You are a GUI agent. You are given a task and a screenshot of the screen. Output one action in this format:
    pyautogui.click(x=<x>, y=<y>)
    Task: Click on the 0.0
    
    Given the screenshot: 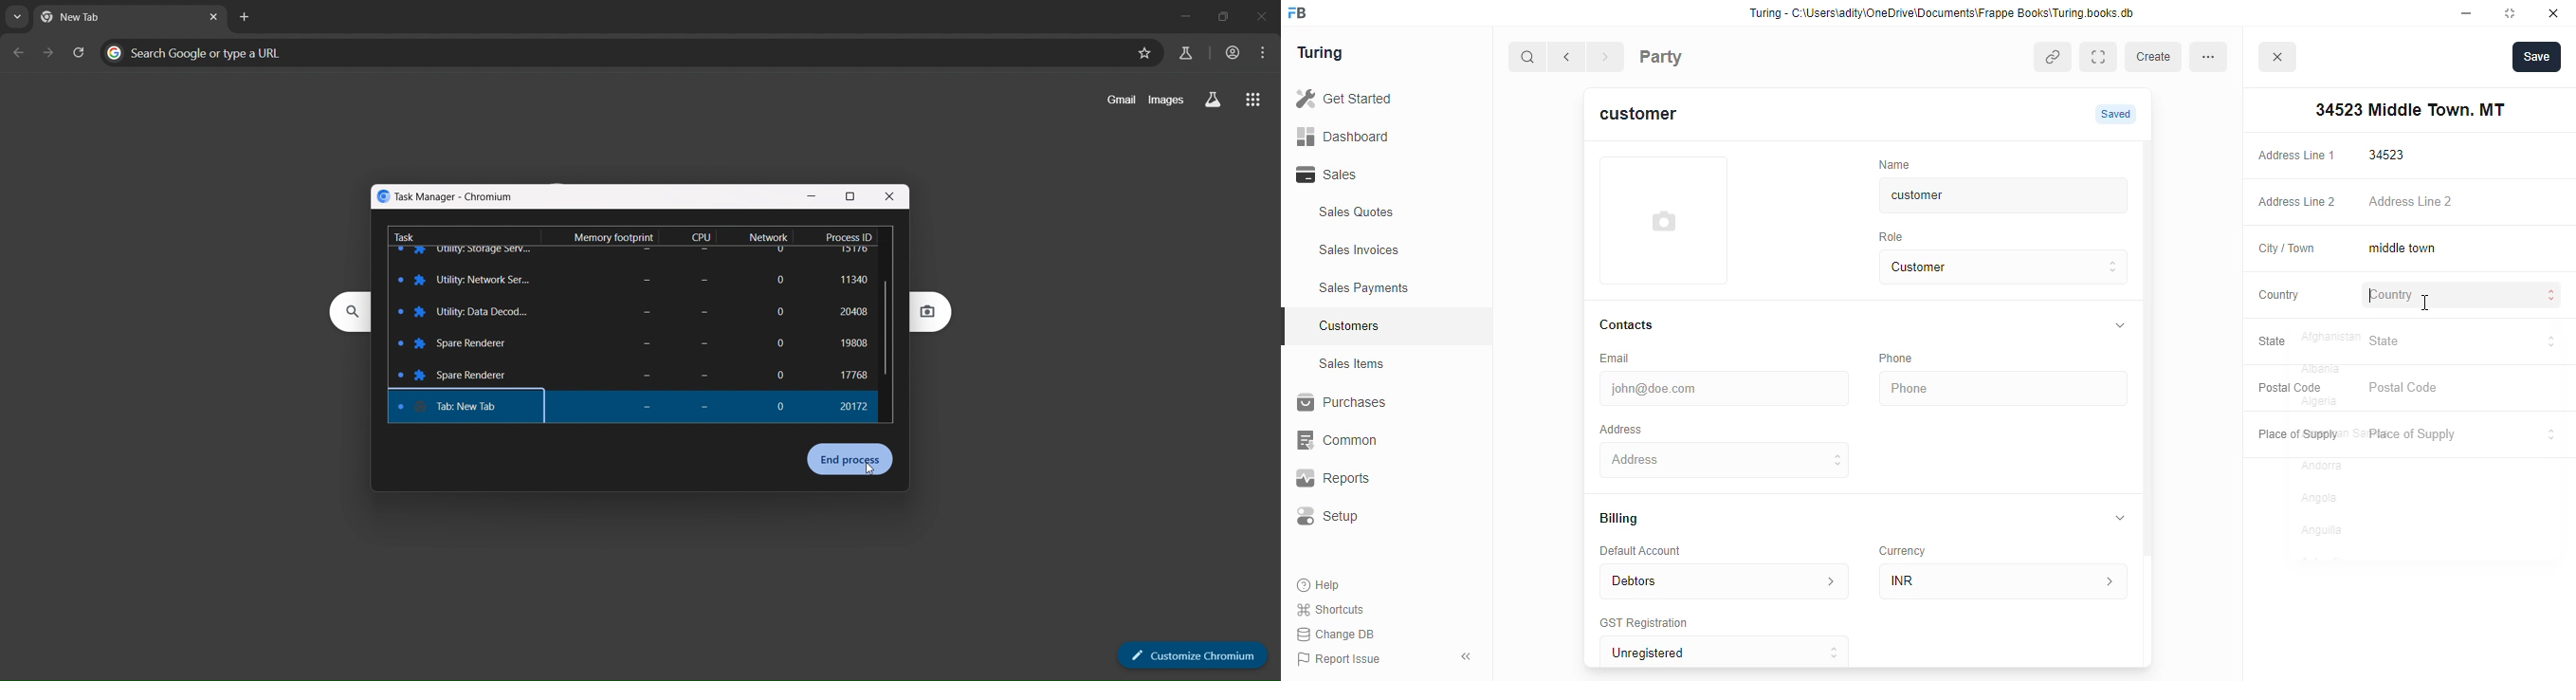 What is the action you would take?
    pyautogui.click(x=697, y=374)
    